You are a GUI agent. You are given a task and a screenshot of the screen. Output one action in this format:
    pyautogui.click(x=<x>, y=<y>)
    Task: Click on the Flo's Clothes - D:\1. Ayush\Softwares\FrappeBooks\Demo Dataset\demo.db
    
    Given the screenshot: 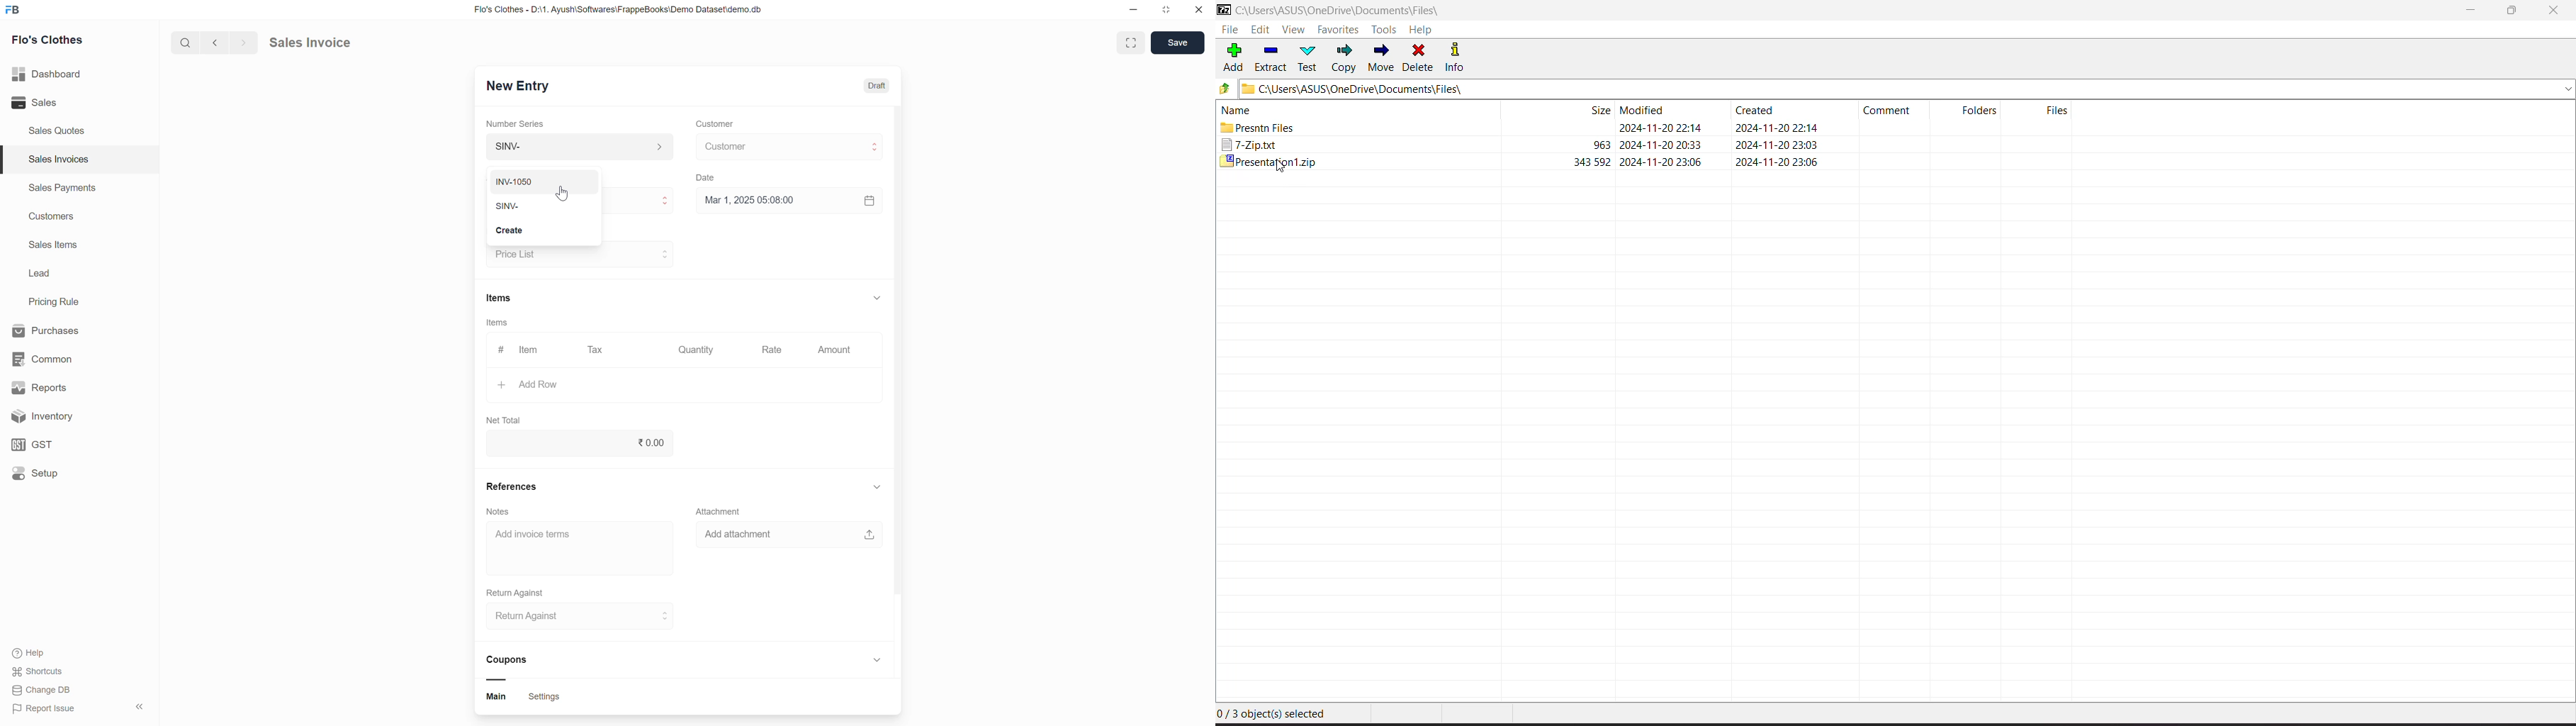 What is the action you would take?
    pyautogui.click(x=627, y=11)
    